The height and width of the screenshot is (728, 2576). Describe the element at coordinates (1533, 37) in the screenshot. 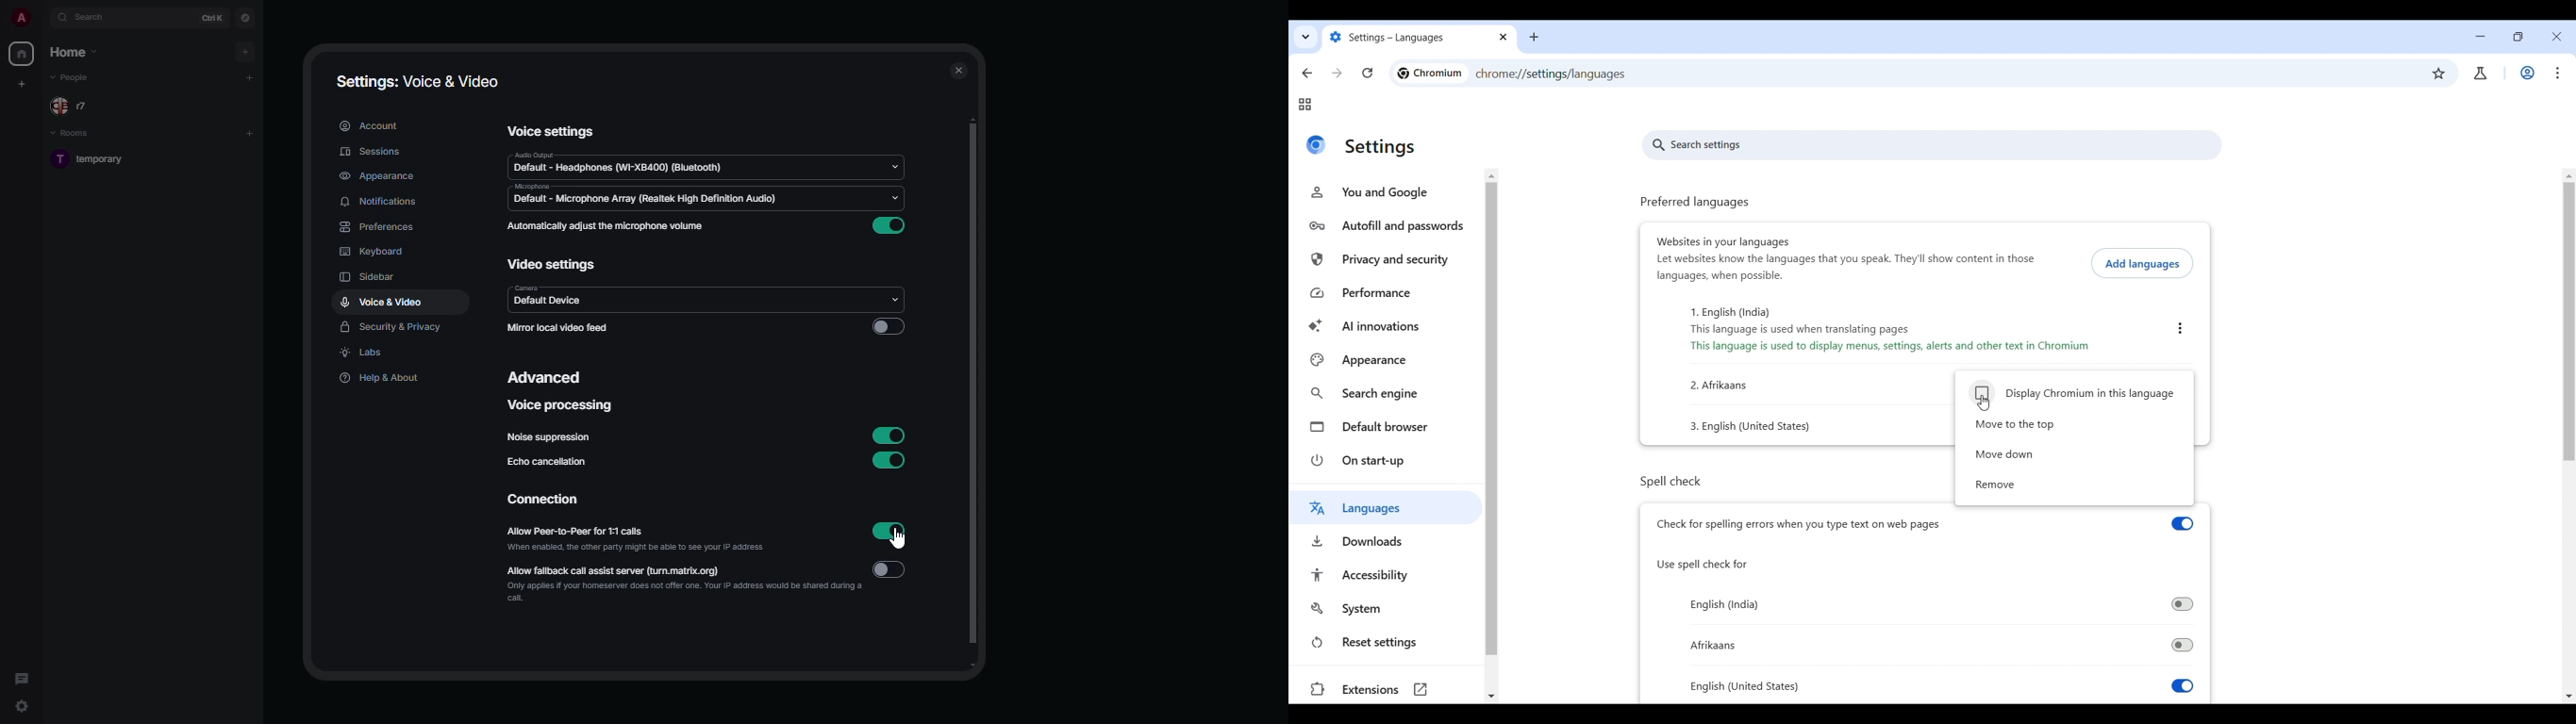

I see `add new tab` at that location.